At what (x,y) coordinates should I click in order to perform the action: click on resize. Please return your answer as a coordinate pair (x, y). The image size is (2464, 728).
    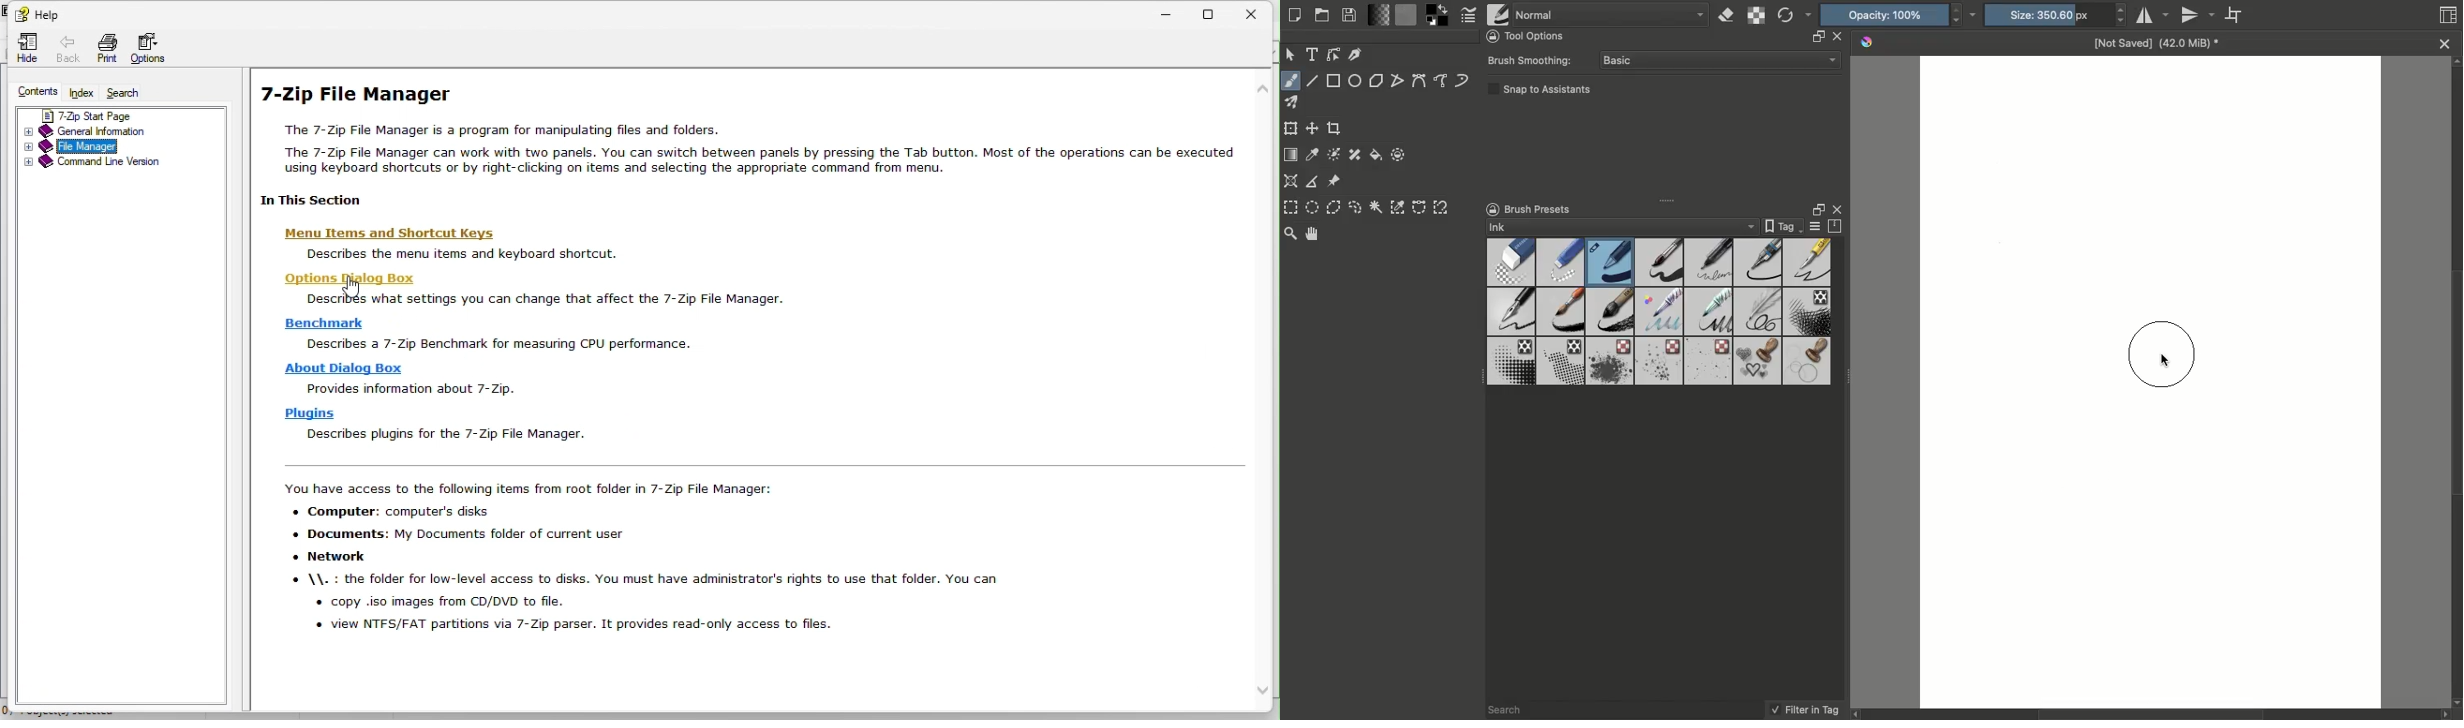
    Looking at the image, I should click on (1816, 37).